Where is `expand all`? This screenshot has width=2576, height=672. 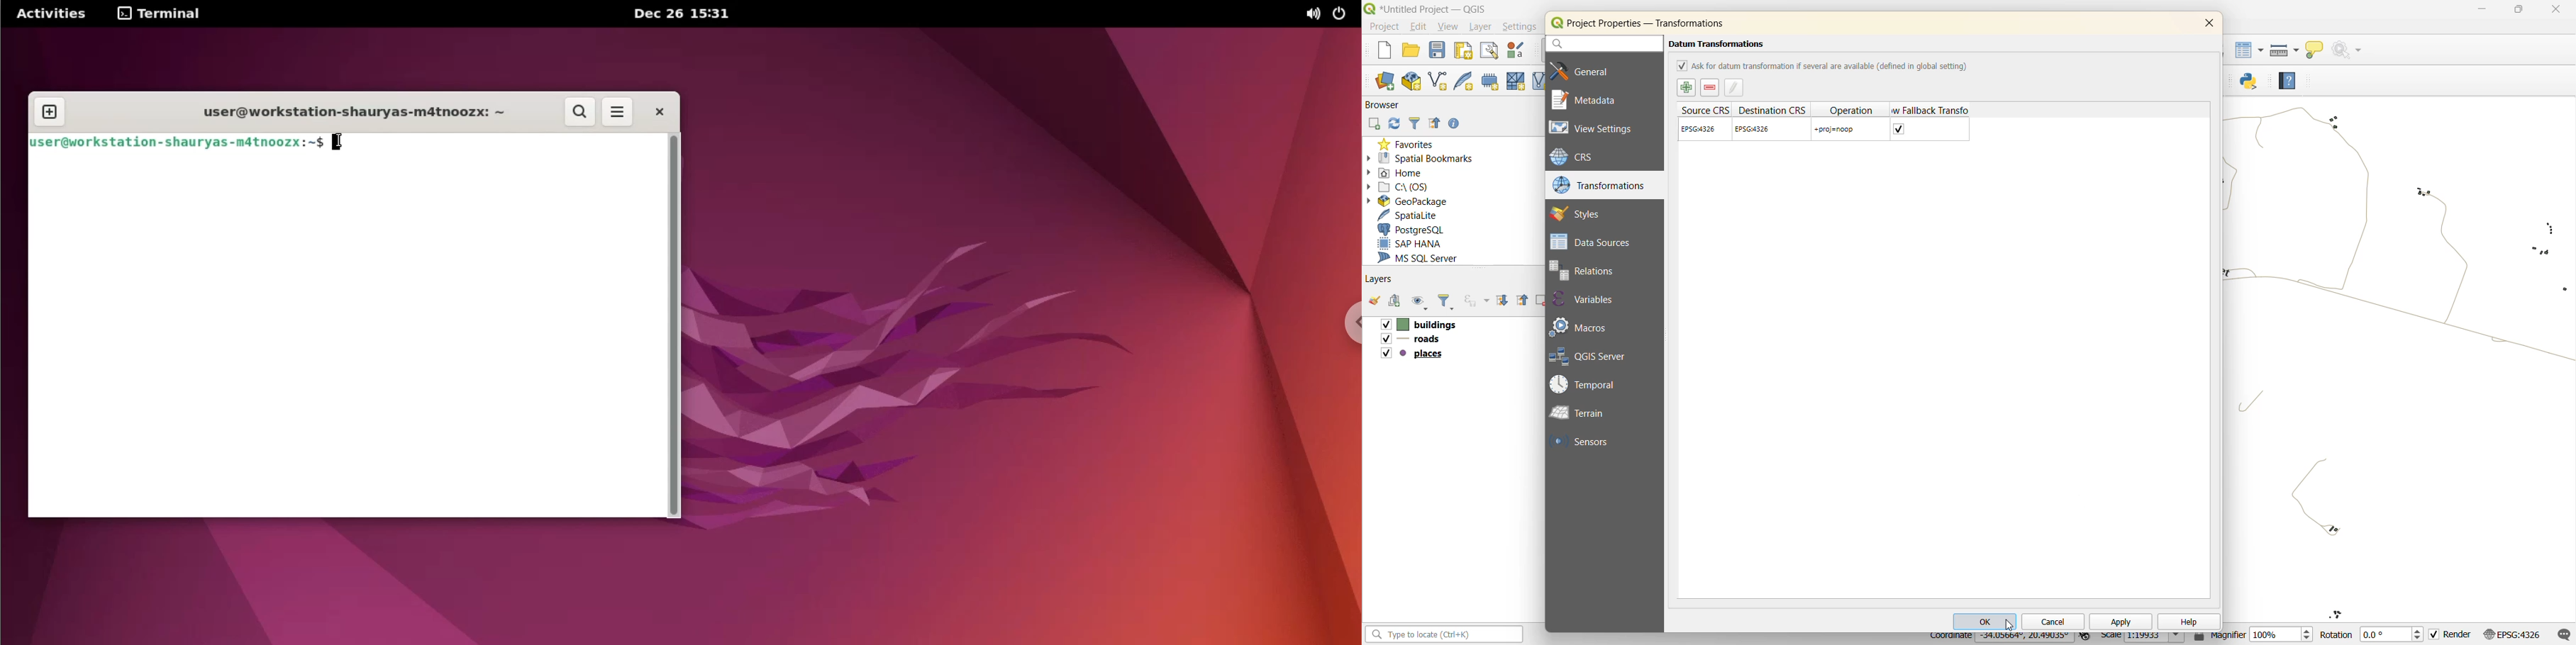
expand all is located at coordinates (1502, 298).